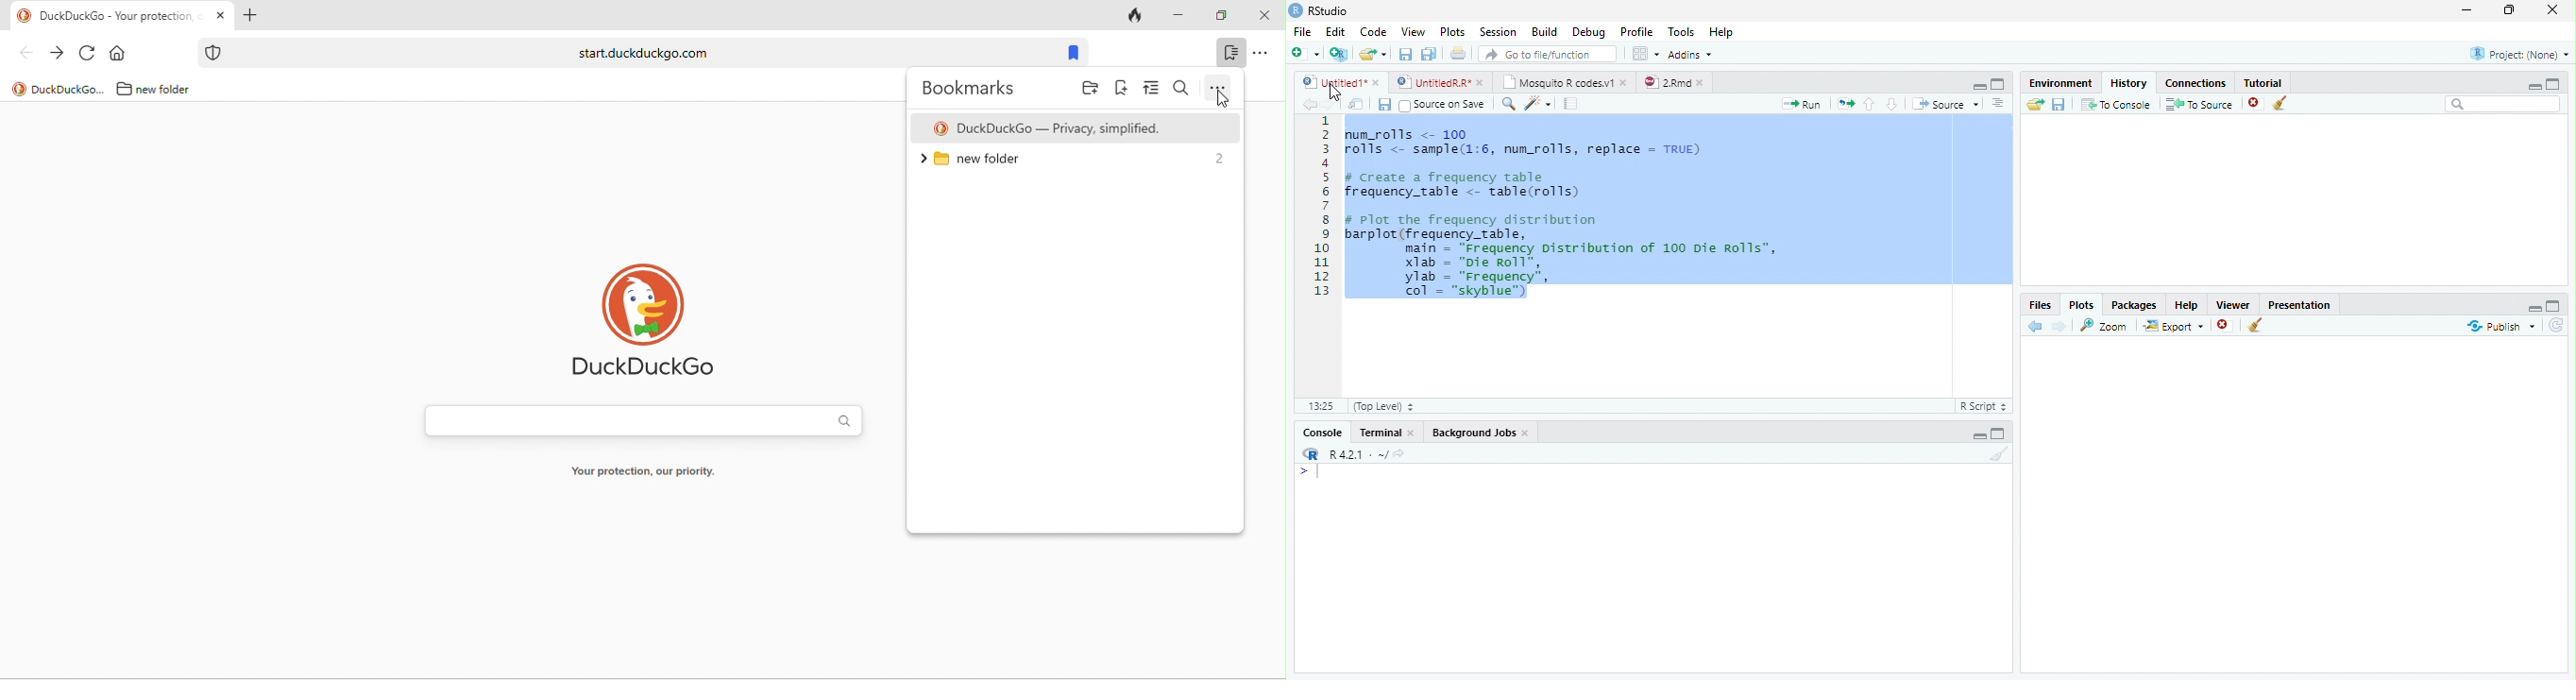 The image size is (2576, 700). What do you see at coordinates (2555, 84) in the screenshot?
I see `Full Height` at bounding box center [2555, 84].